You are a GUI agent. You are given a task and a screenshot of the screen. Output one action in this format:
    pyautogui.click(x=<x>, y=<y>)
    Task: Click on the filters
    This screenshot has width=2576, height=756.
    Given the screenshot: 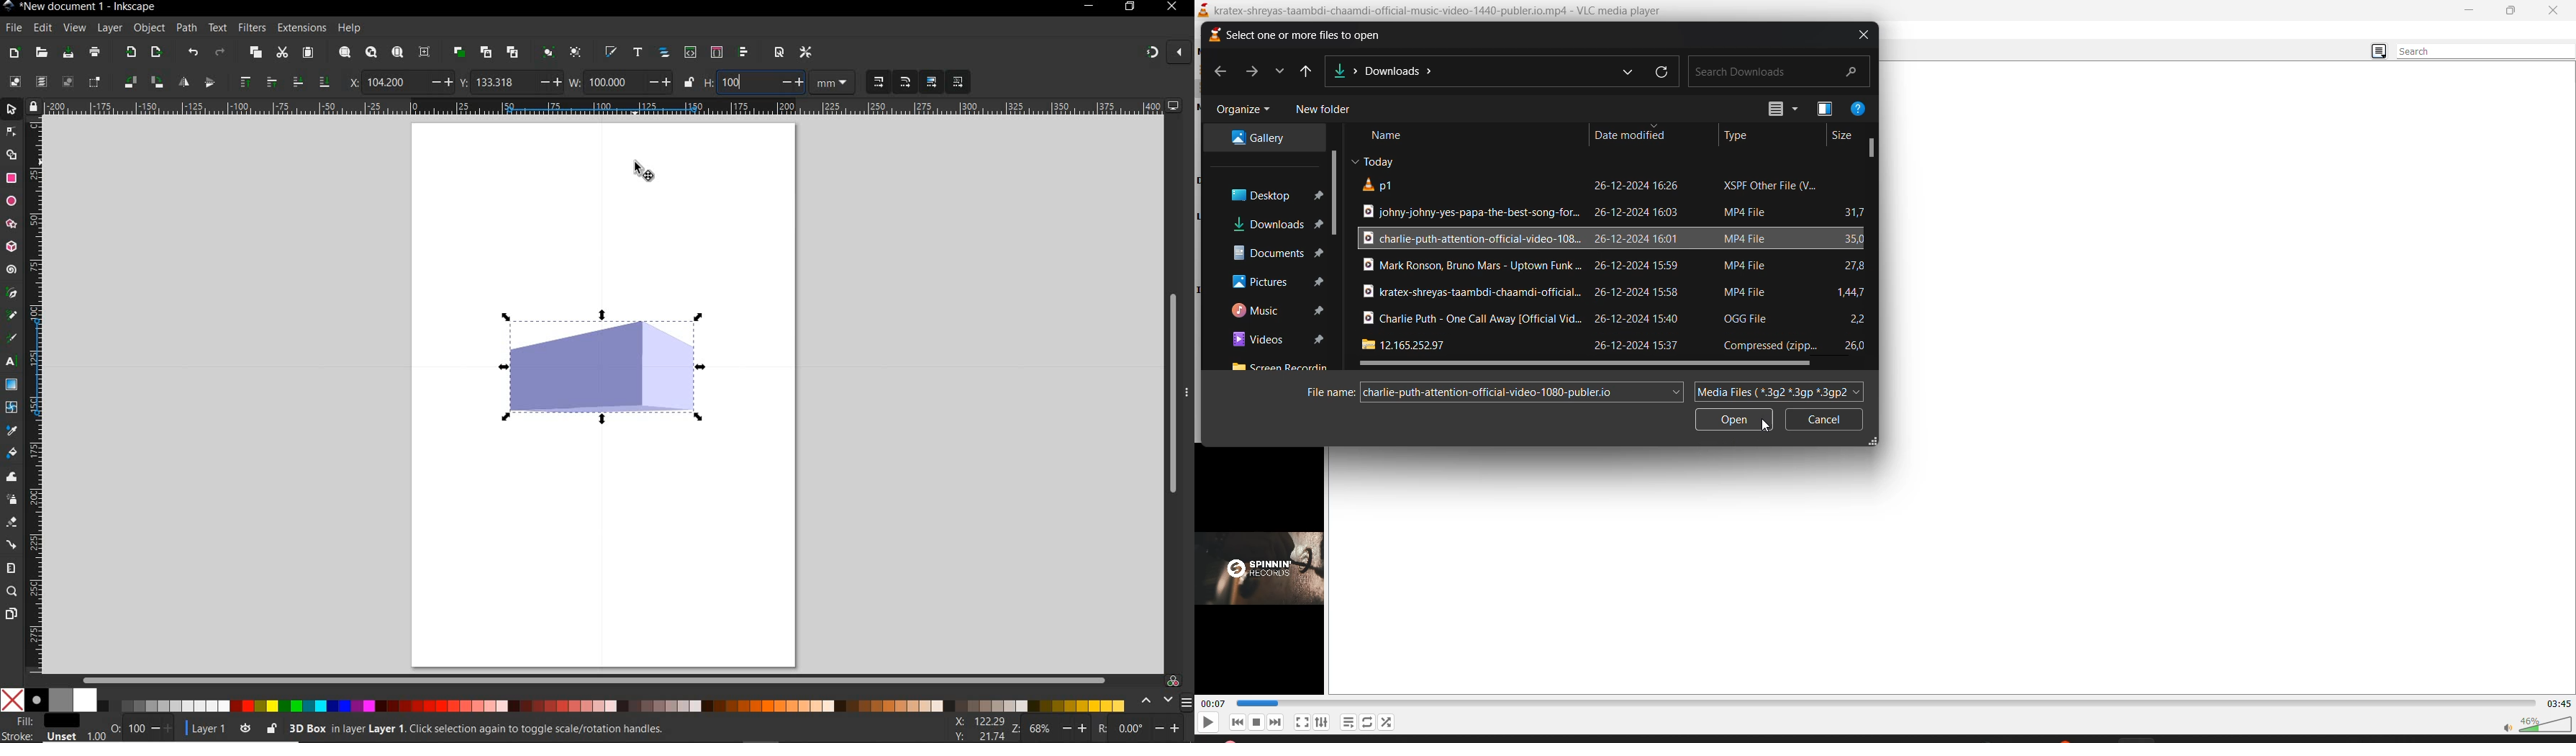 What is the action you would take?
    pyautogui.click(x=253, y=28)
    